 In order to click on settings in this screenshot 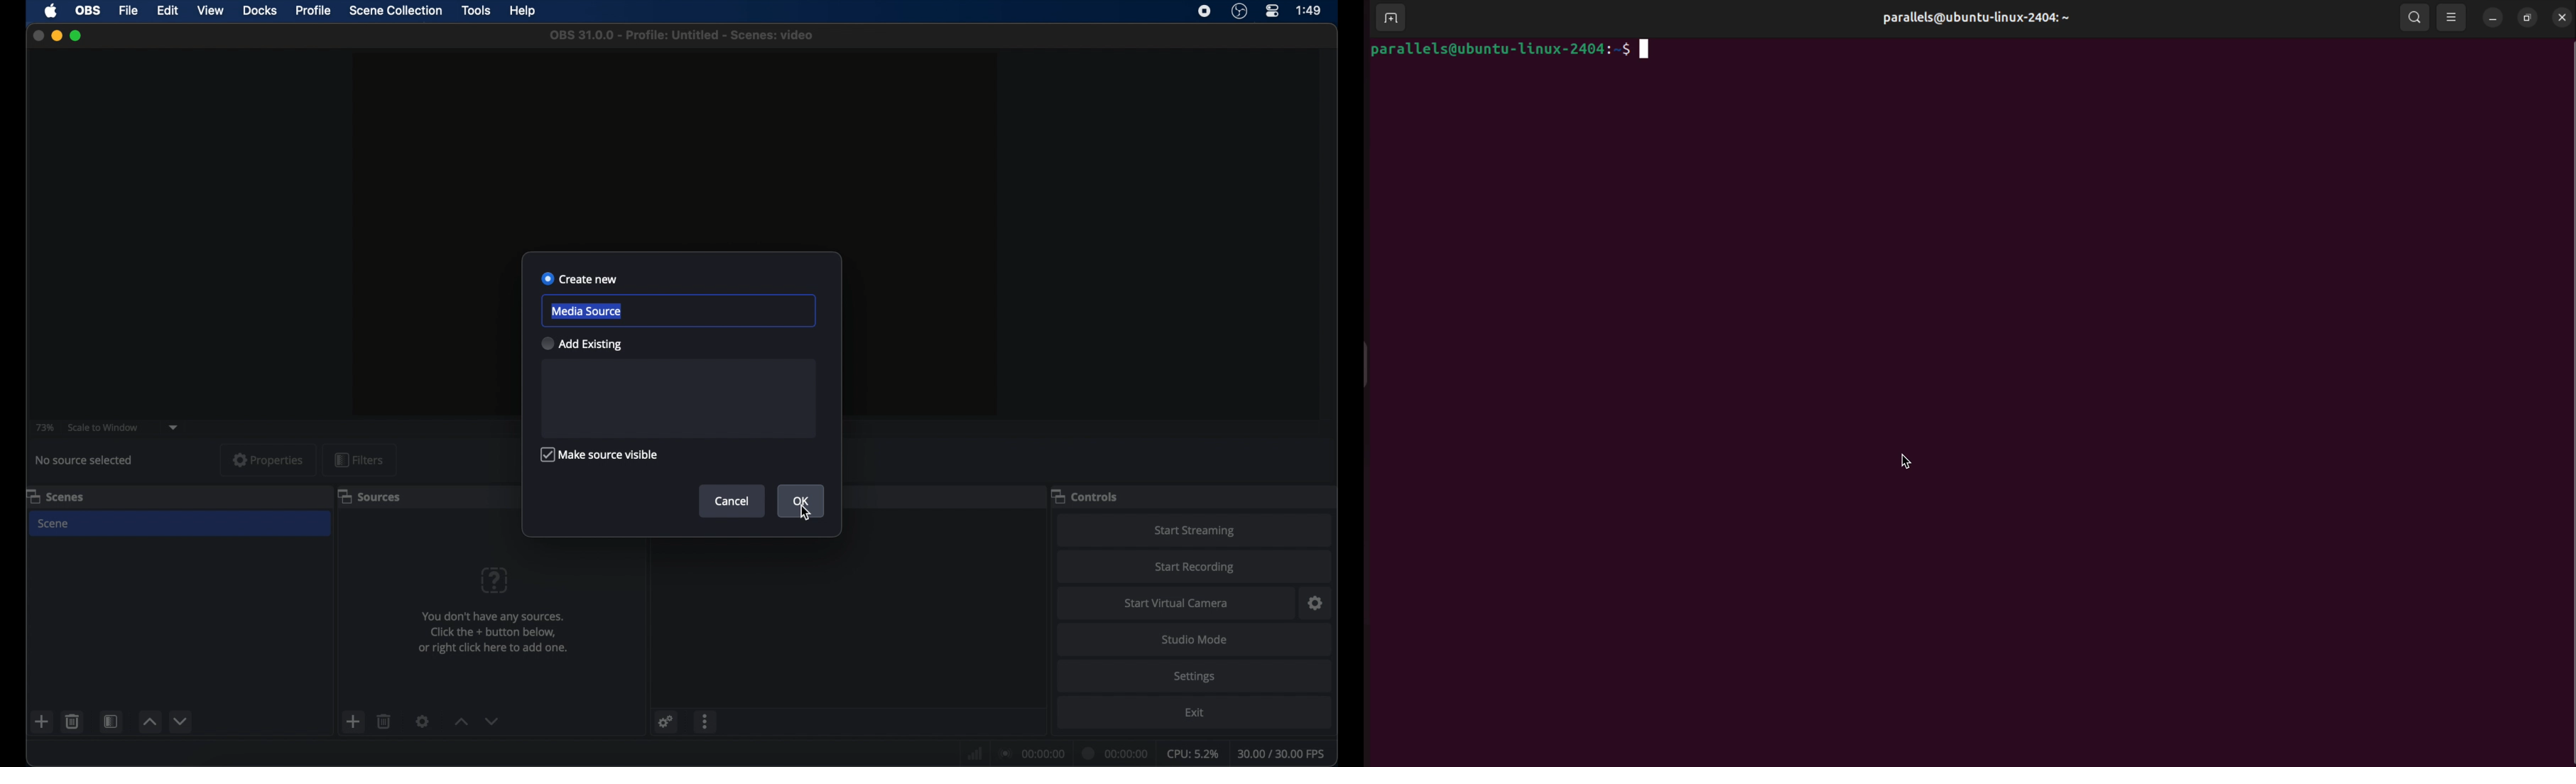, I will do `click(666, 722)`.